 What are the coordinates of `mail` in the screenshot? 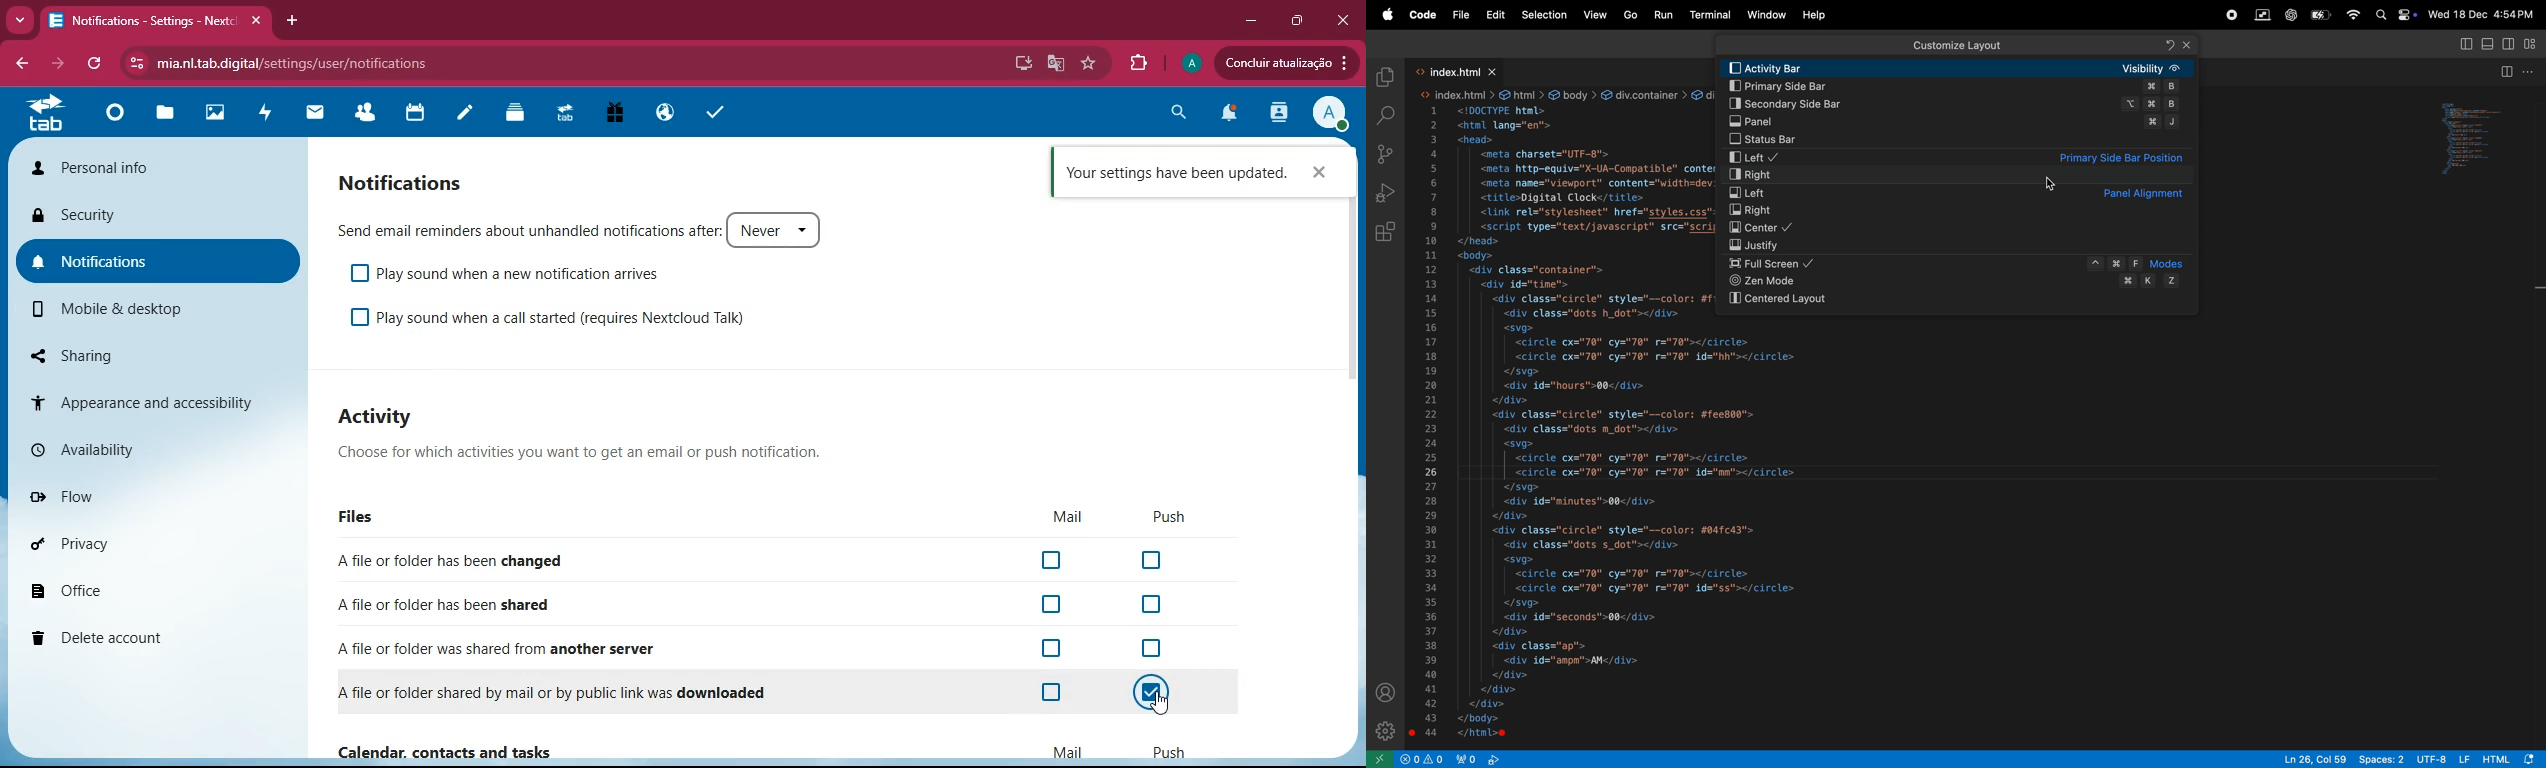 It's located at (1076, 517).